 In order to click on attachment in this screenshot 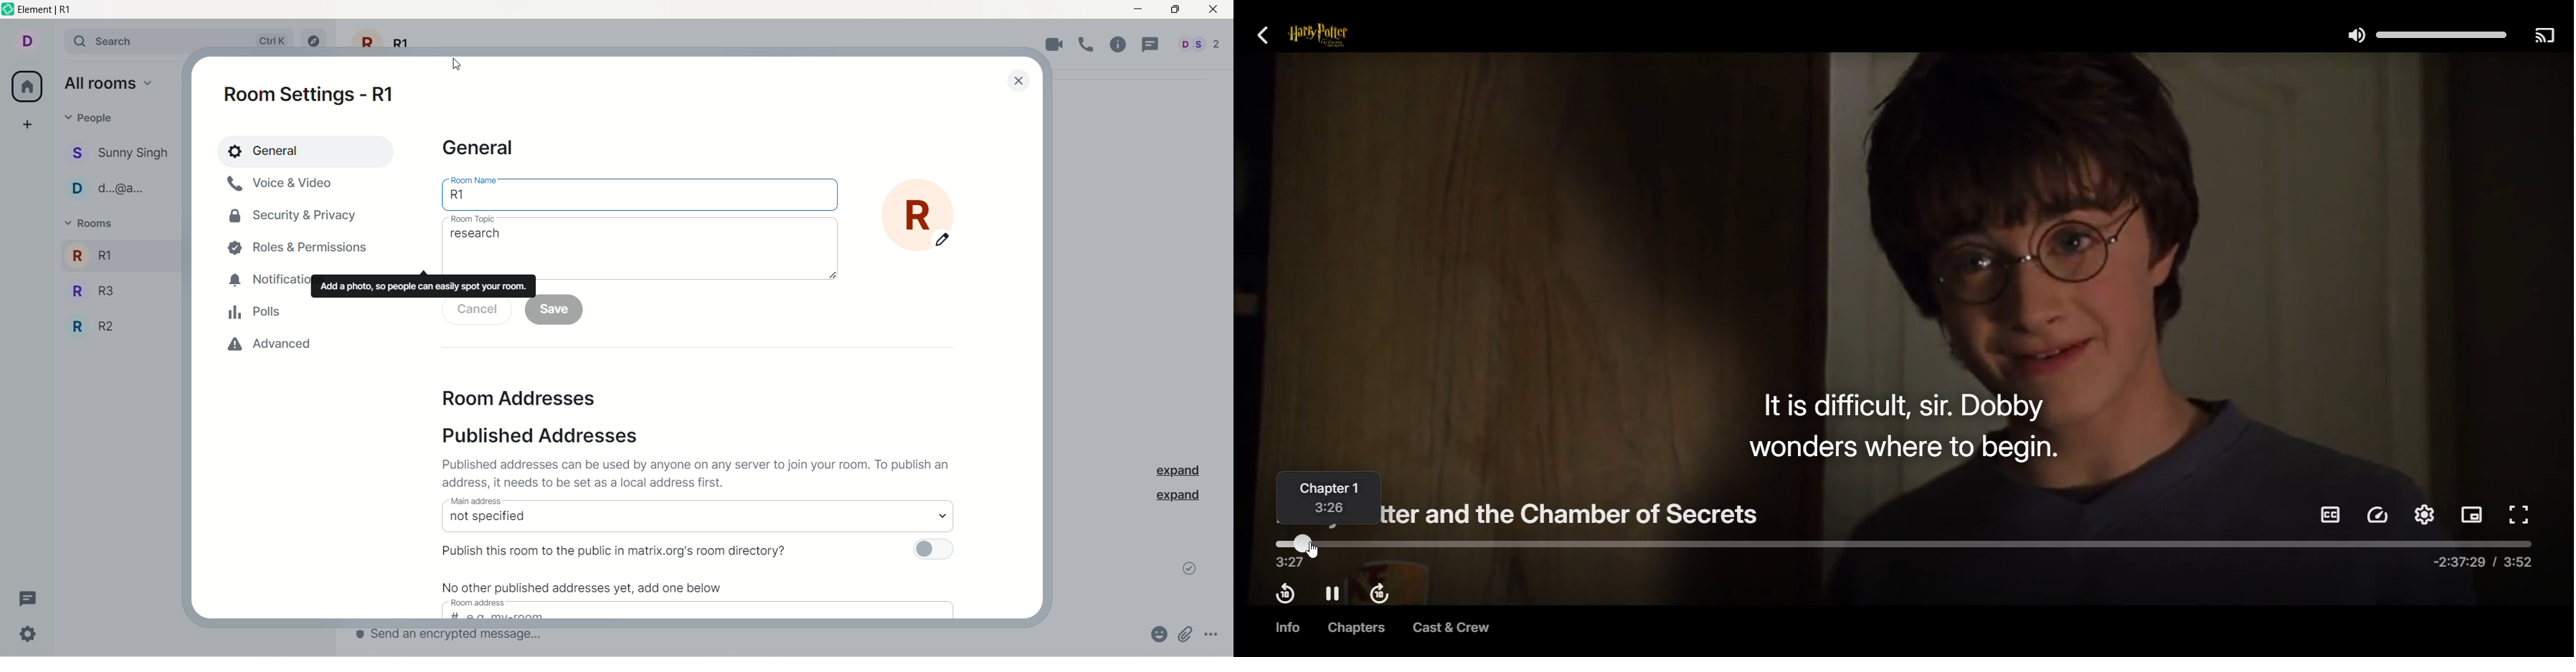, I will do `click(1190, 633)`.